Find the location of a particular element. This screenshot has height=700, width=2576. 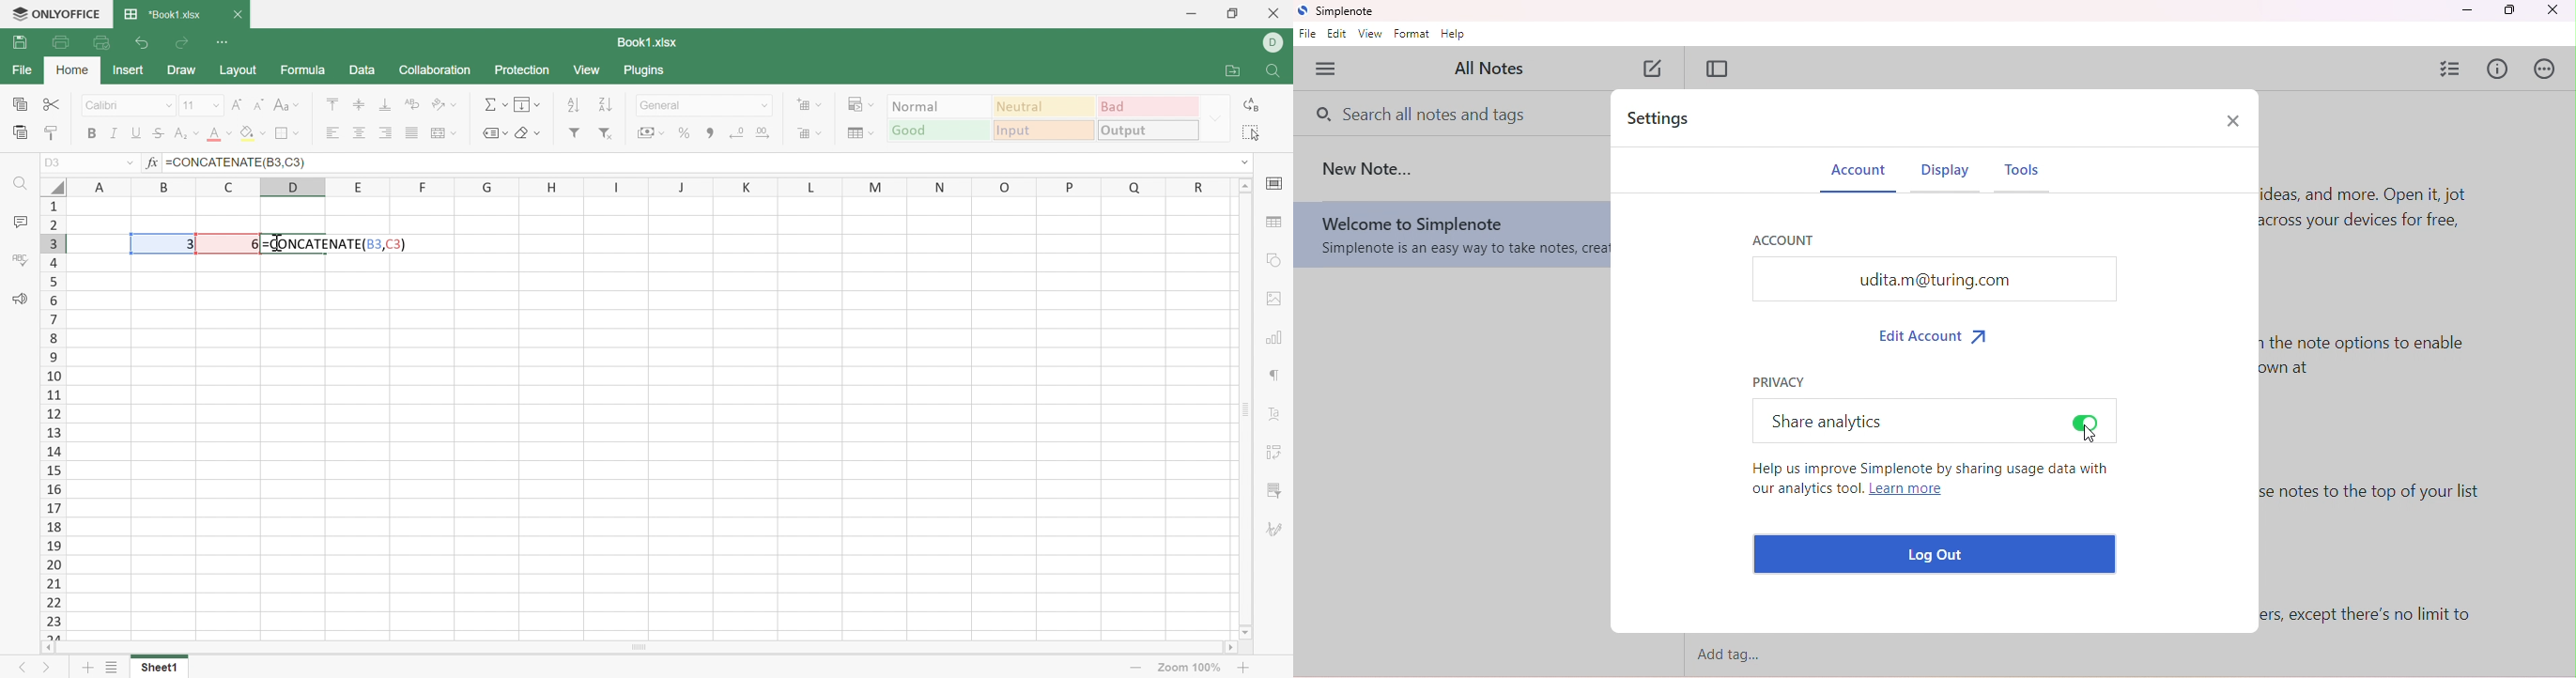

Align top is located at coordinates (360, 105).